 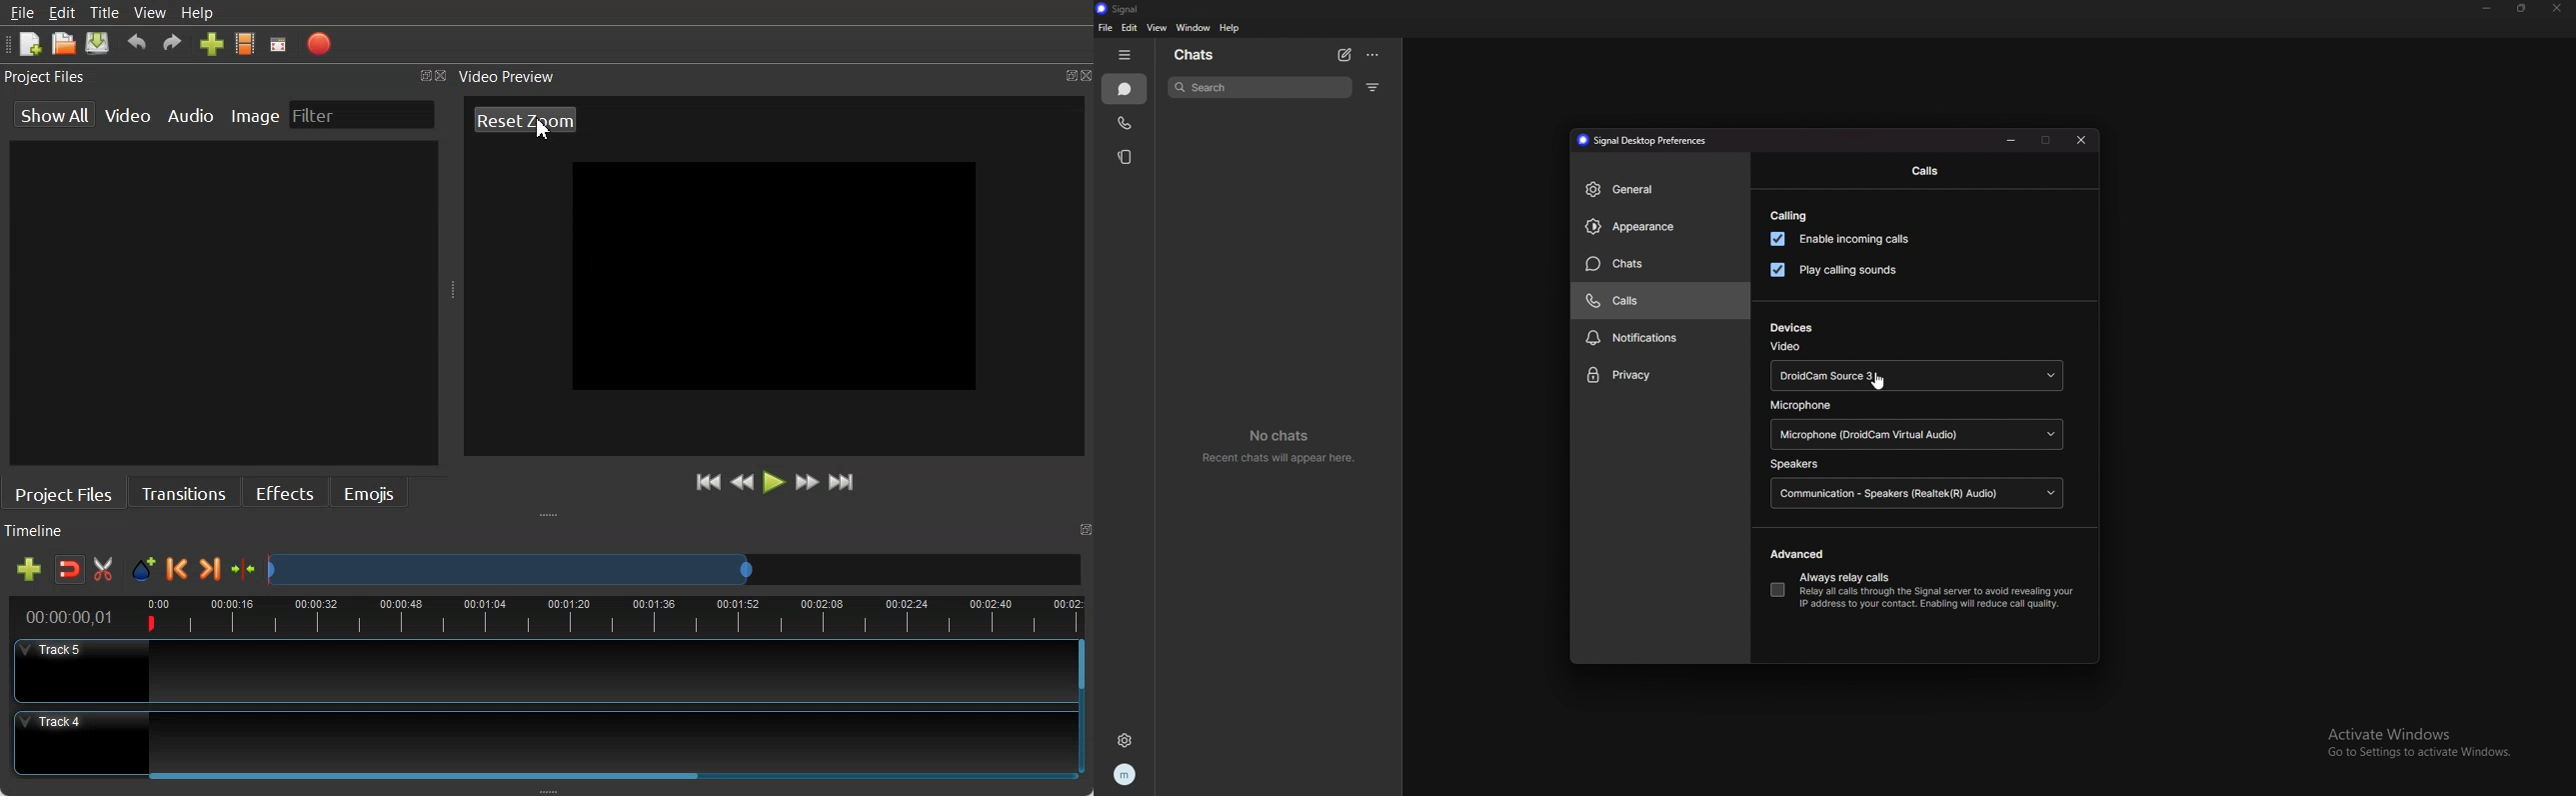 I want to click on New Project, so click(x=29, y=45).